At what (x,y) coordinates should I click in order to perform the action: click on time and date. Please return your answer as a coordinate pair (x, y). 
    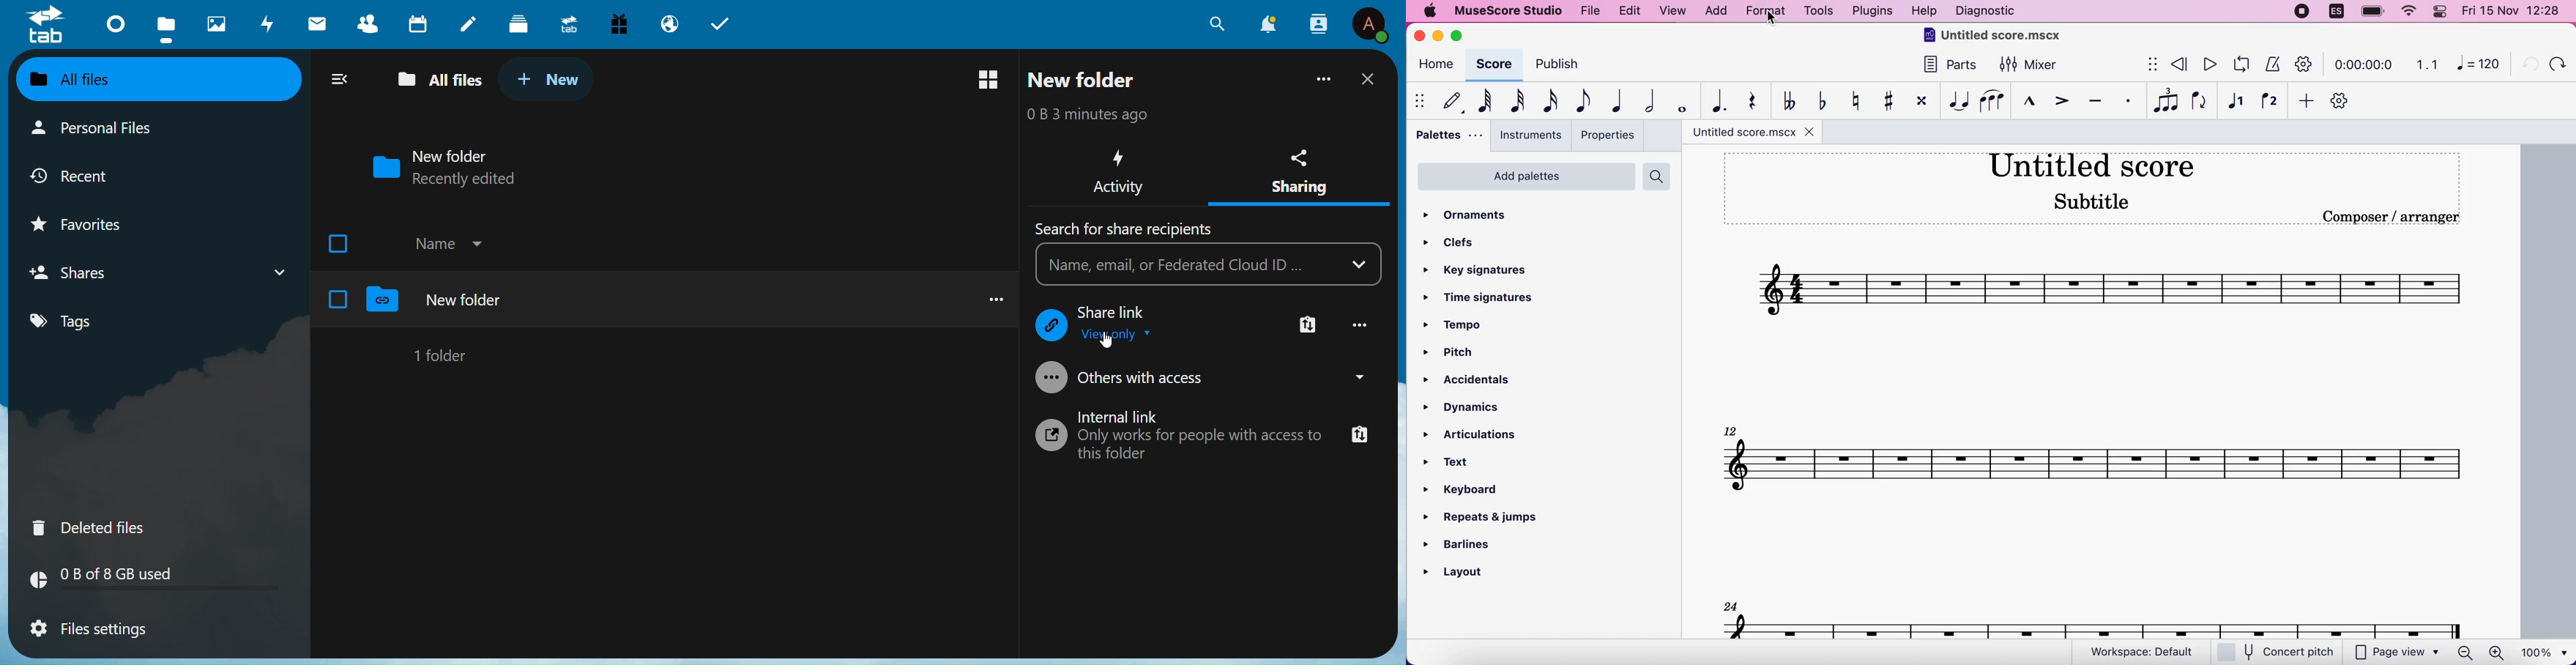
    Looking at the image, I should click on (2514, 12).